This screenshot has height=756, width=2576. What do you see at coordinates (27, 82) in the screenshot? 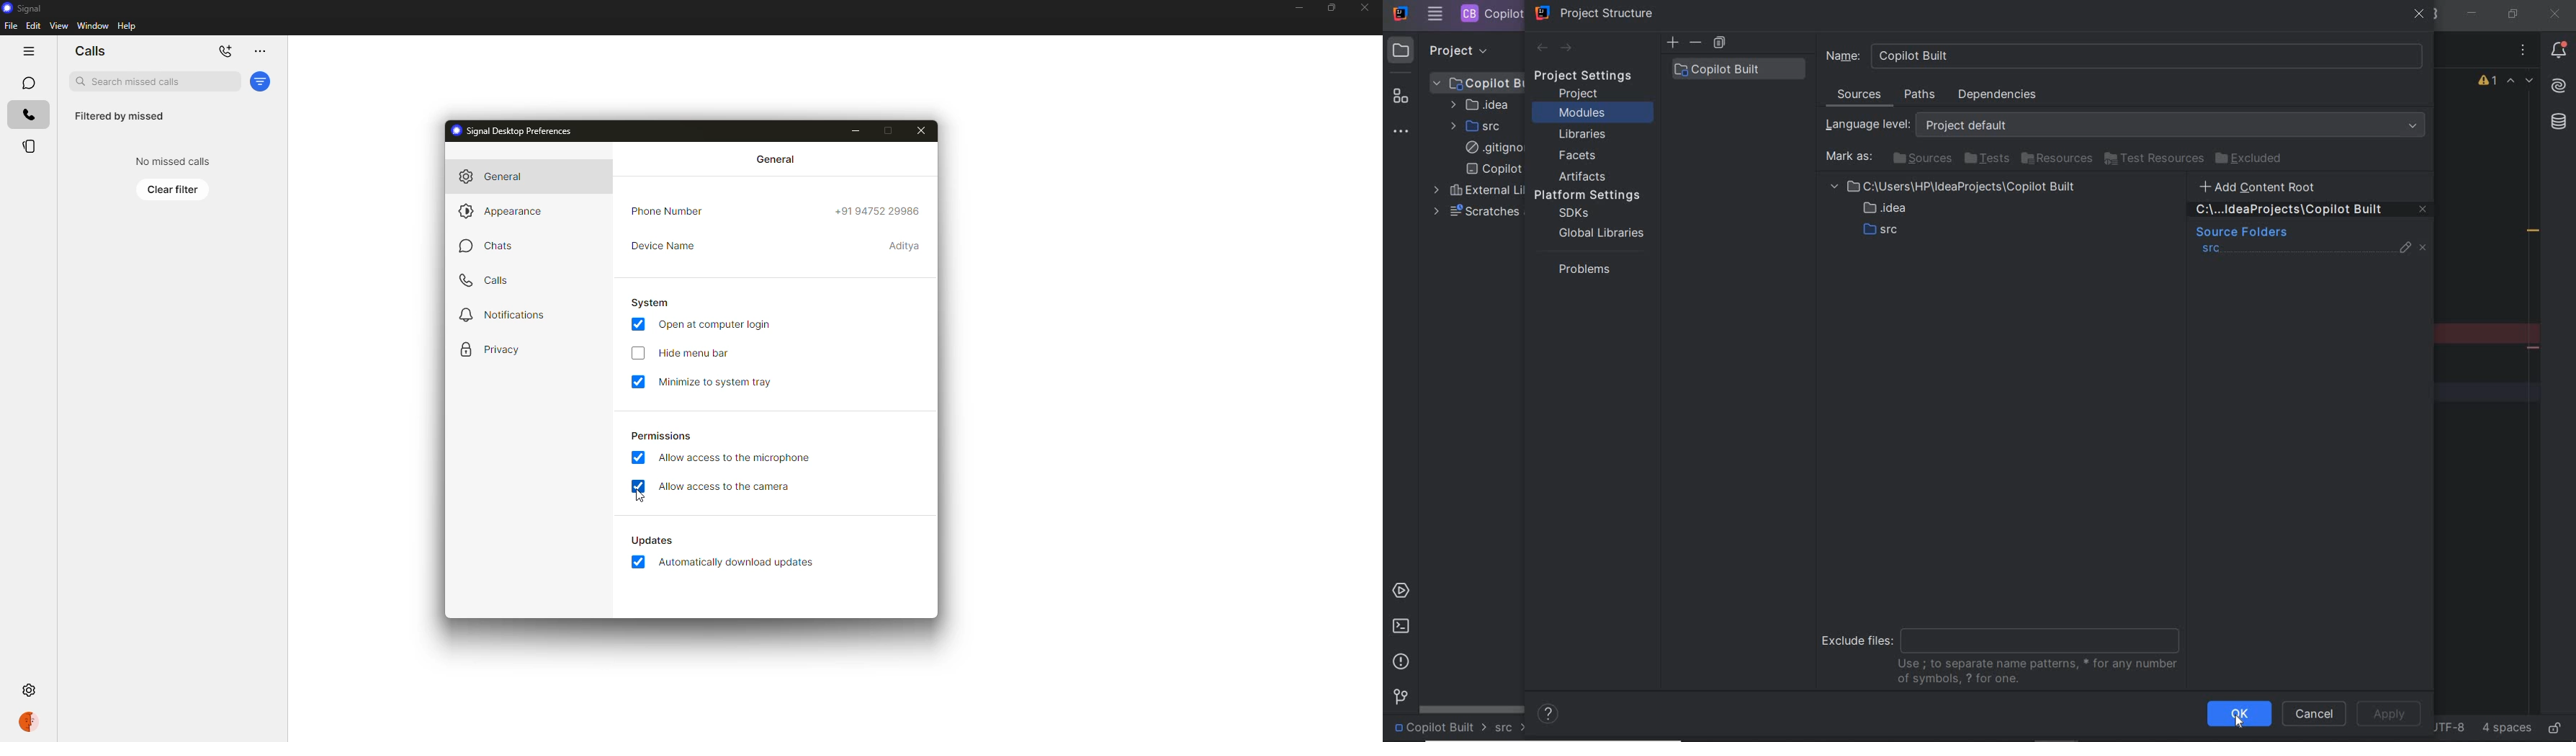
I see `chats` at bounding box center [27, 82].